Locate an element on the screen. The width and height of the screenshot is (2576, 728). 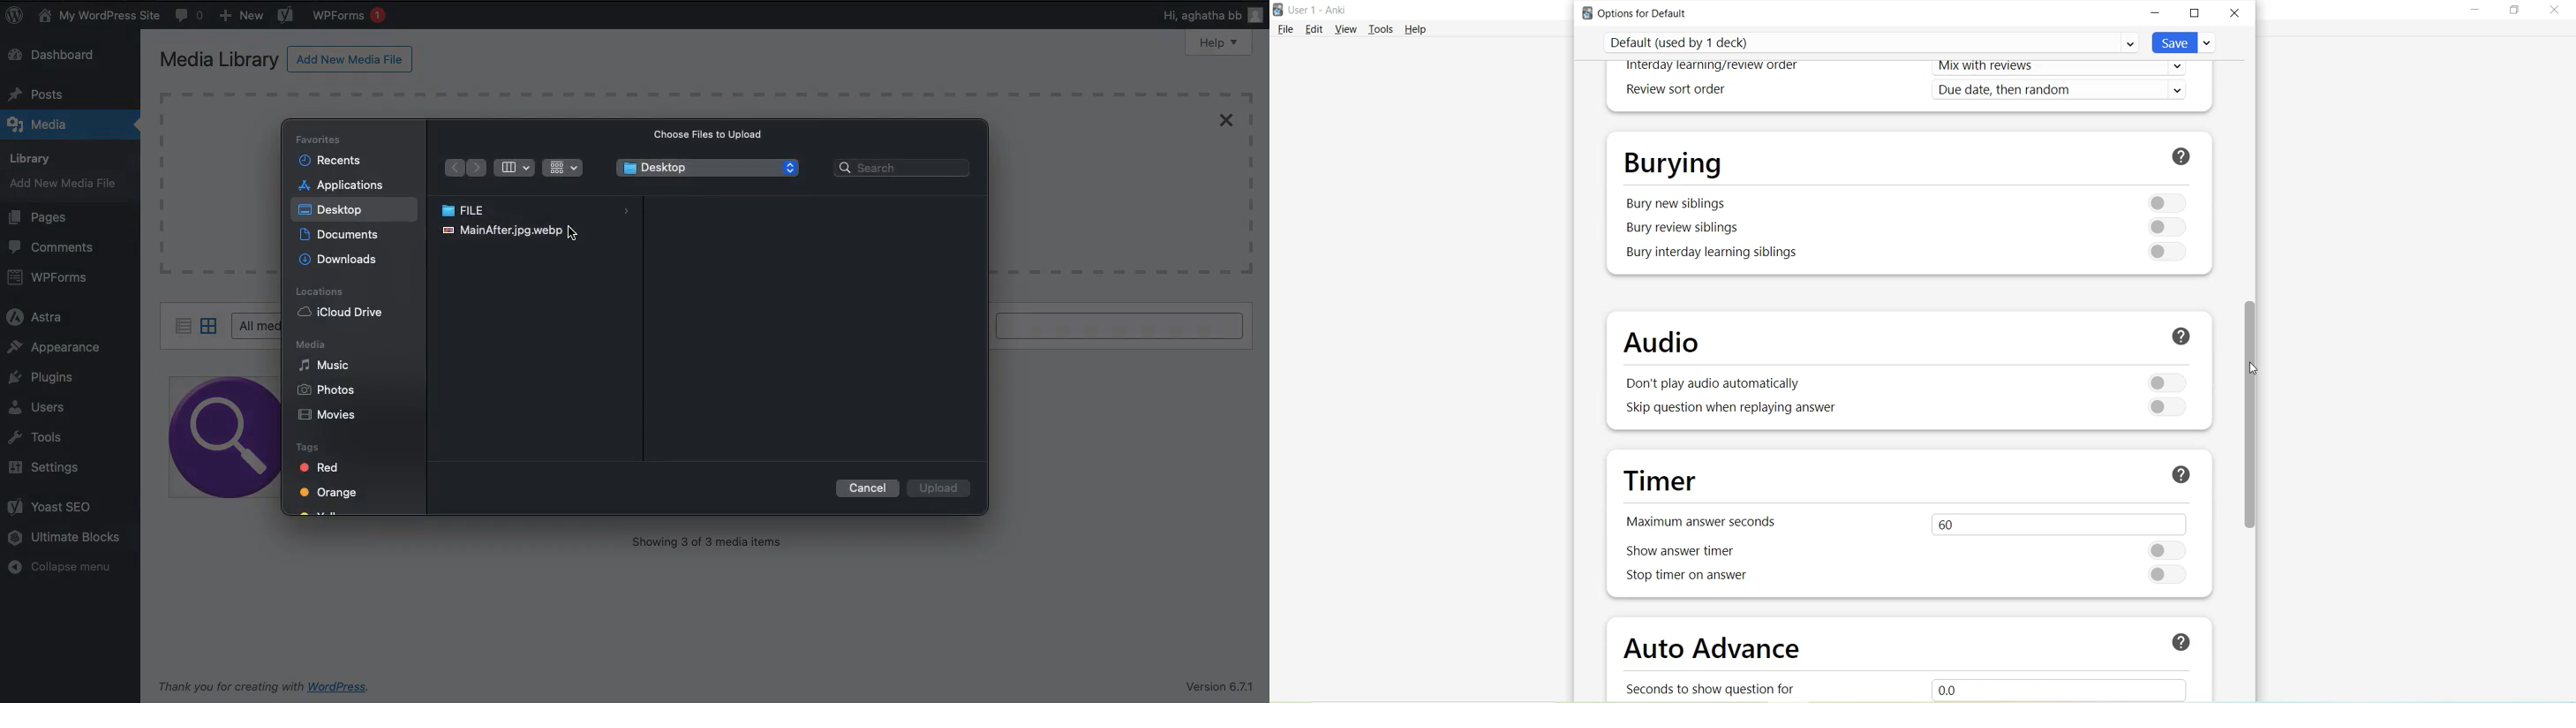
Choose files to upload is located at coordinates (712, 133).